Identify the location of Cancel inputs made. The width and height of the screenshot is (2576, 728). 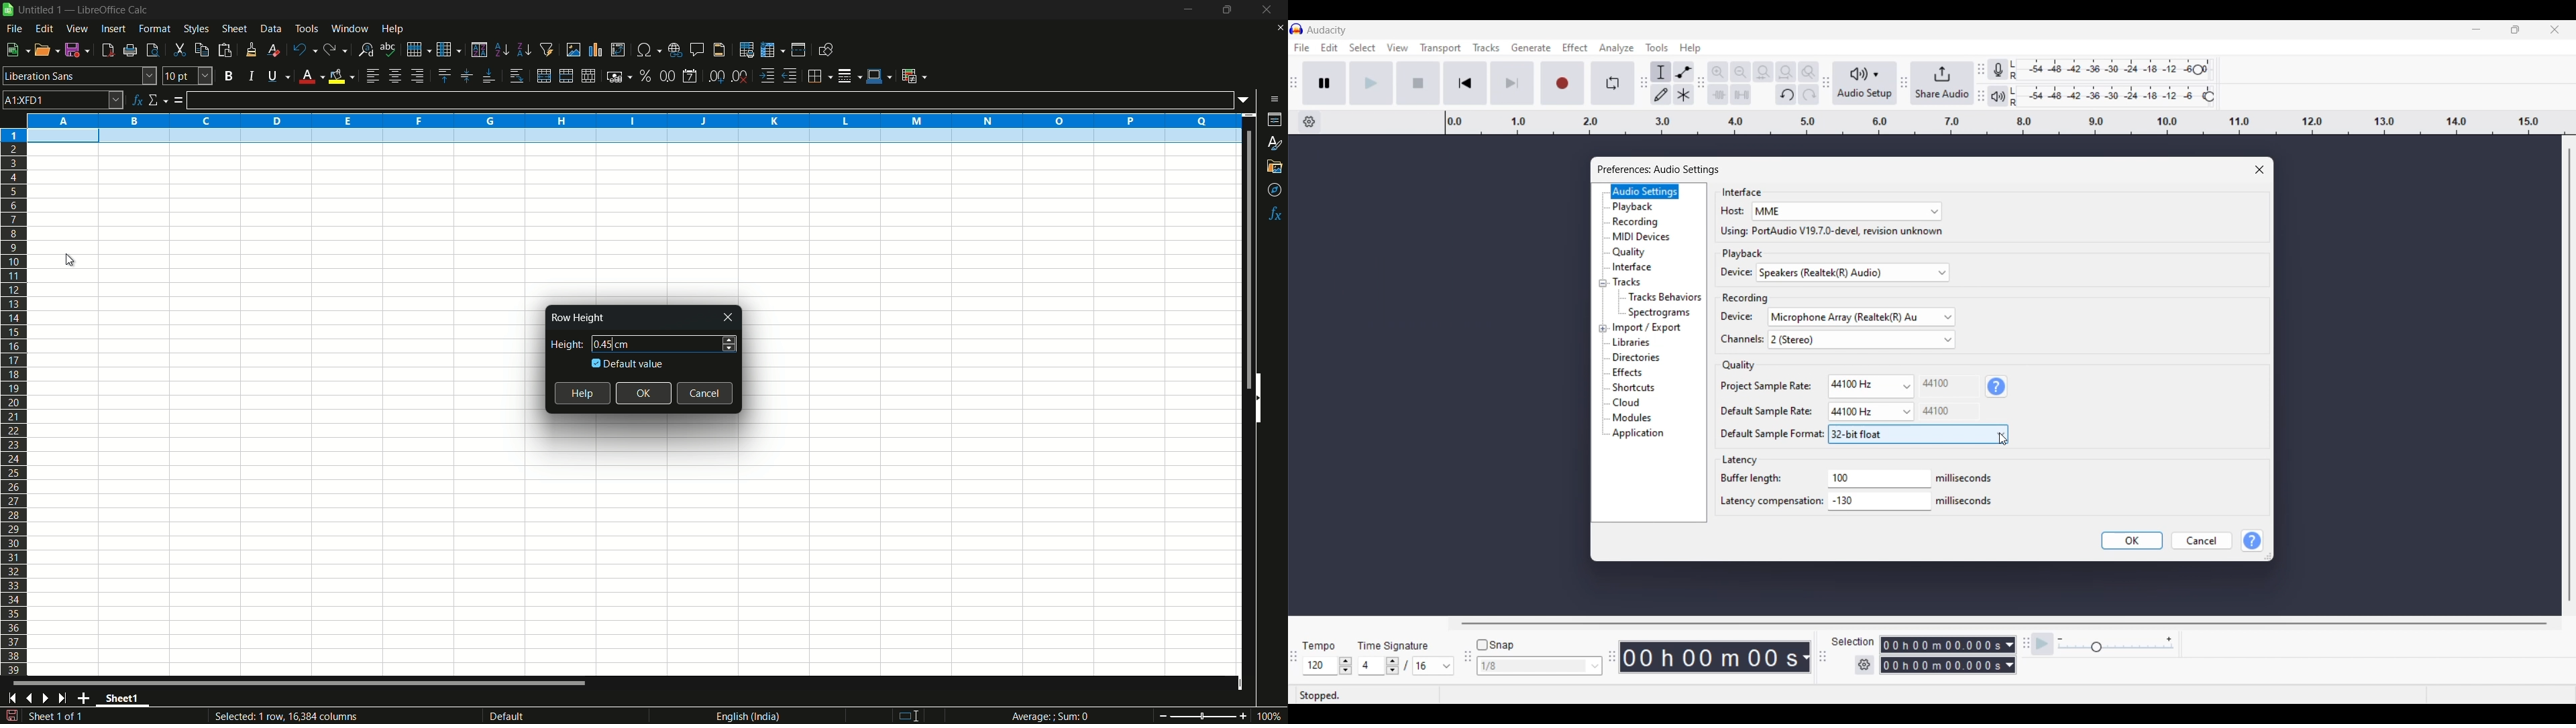
(2202, 541).